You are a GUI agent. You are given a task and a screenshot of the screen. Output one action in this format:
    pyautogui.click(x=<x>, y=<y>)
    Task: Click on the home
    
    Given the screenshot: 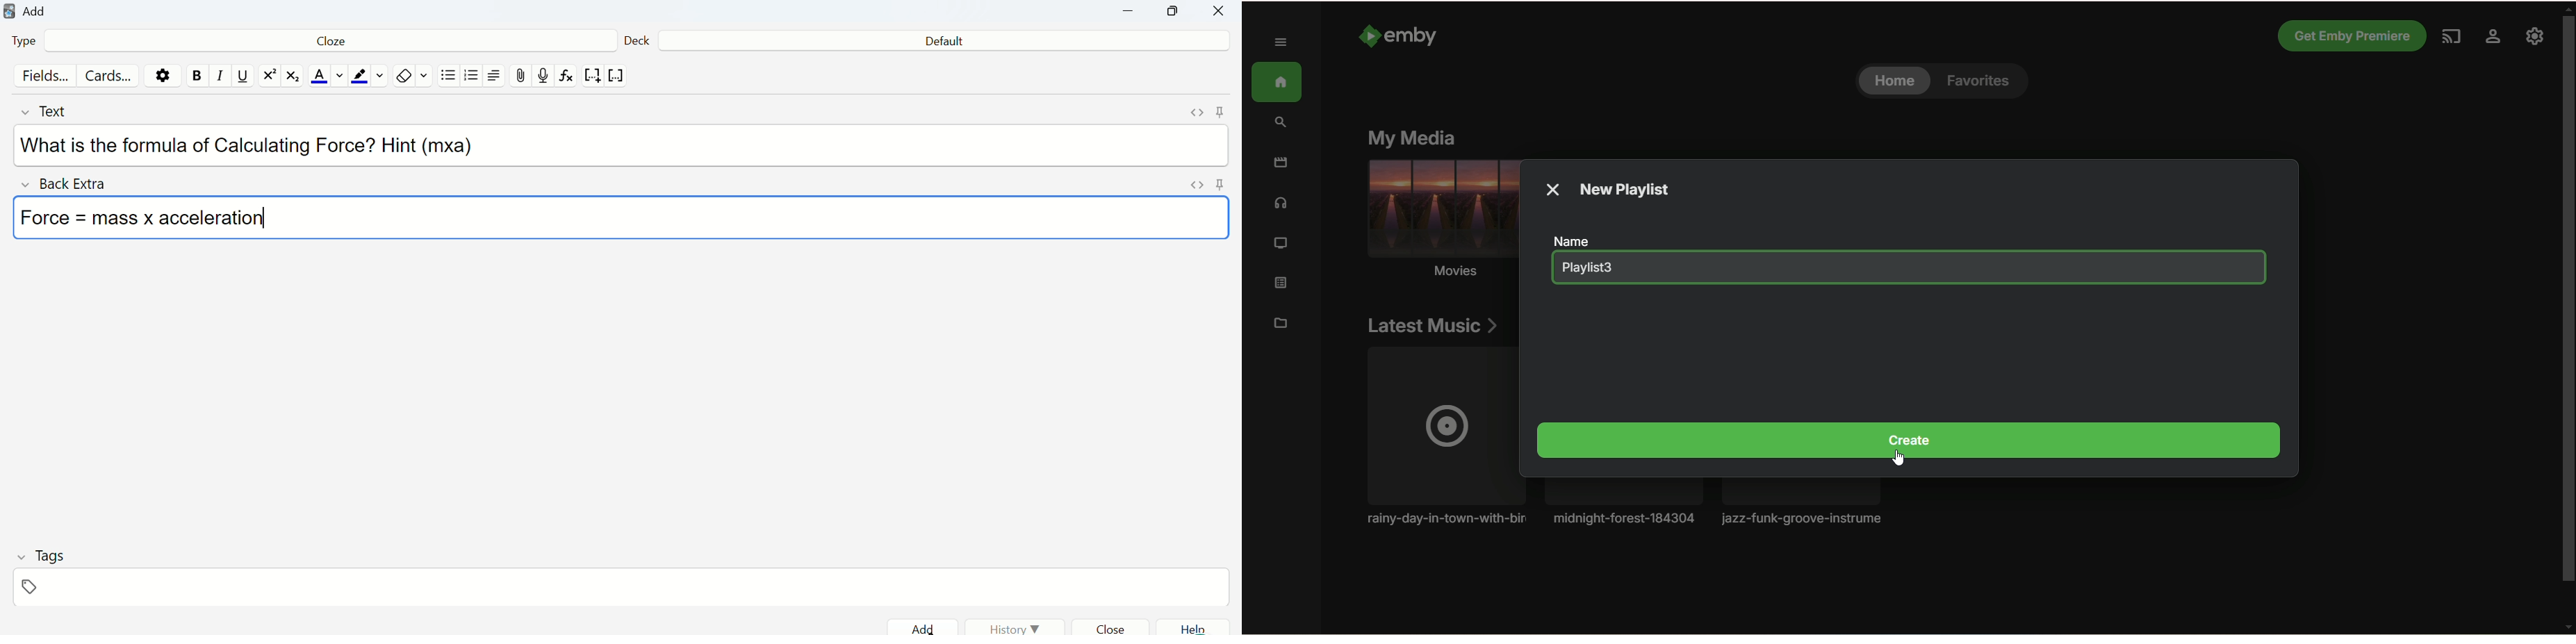 What is the action you would take?
    pyautogui.click(x=1894, y=82)
    